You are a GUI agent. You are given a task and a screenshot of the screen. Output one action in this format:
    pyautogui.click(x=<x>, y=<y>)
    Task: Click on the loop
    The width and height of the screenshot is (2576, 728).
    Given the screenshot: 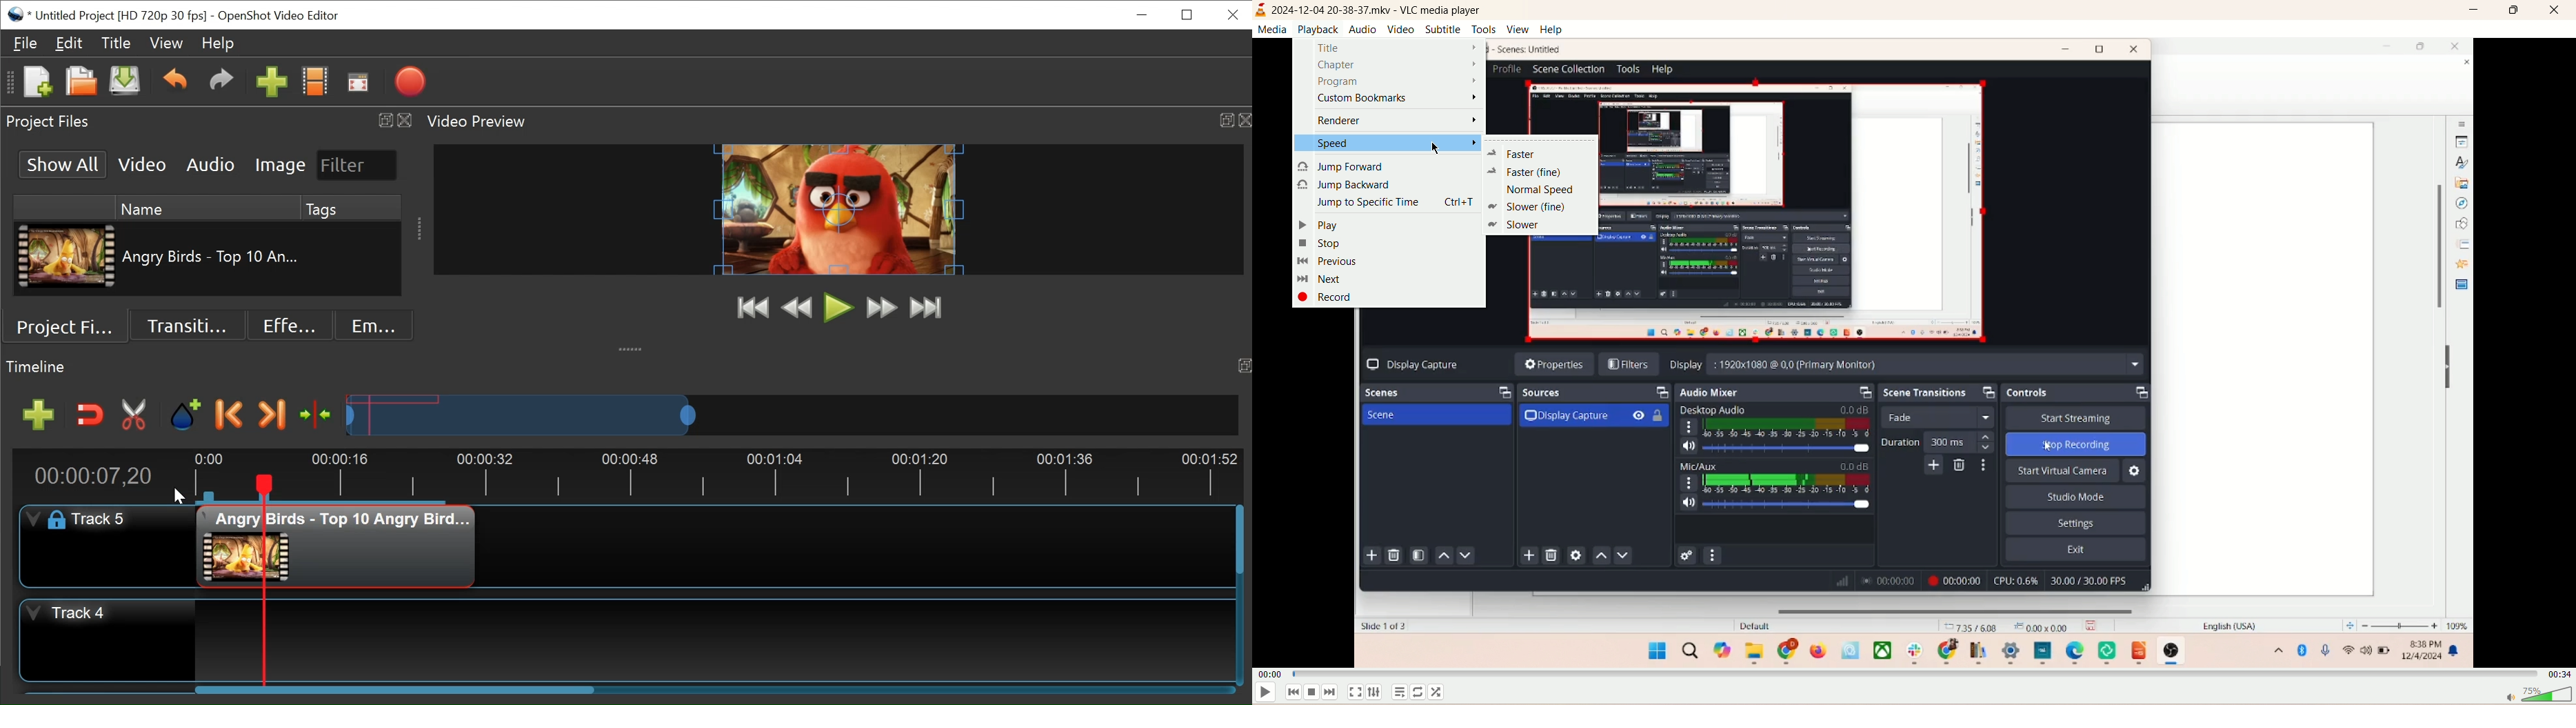 What is the action you would take?
    pyautogui.click(x=1418, y=692)
    